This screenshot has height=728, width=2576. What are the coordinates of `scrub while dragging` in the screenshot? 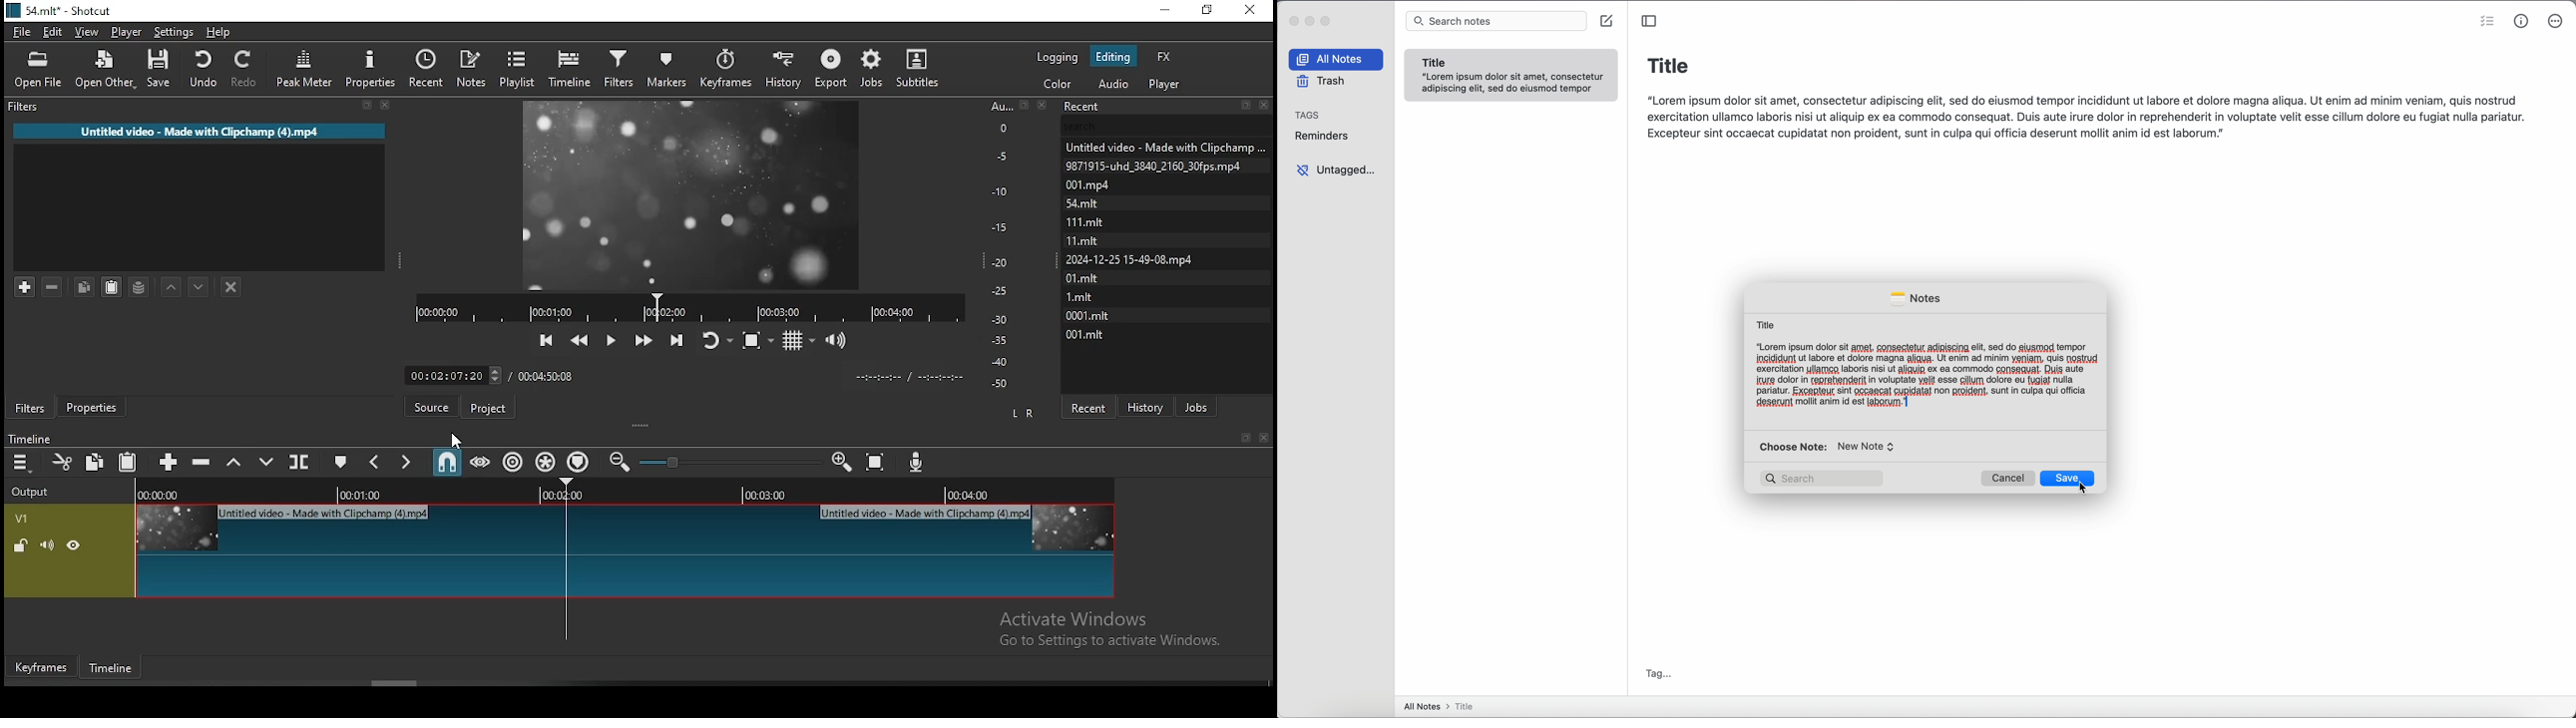 It's located at (478, 463).